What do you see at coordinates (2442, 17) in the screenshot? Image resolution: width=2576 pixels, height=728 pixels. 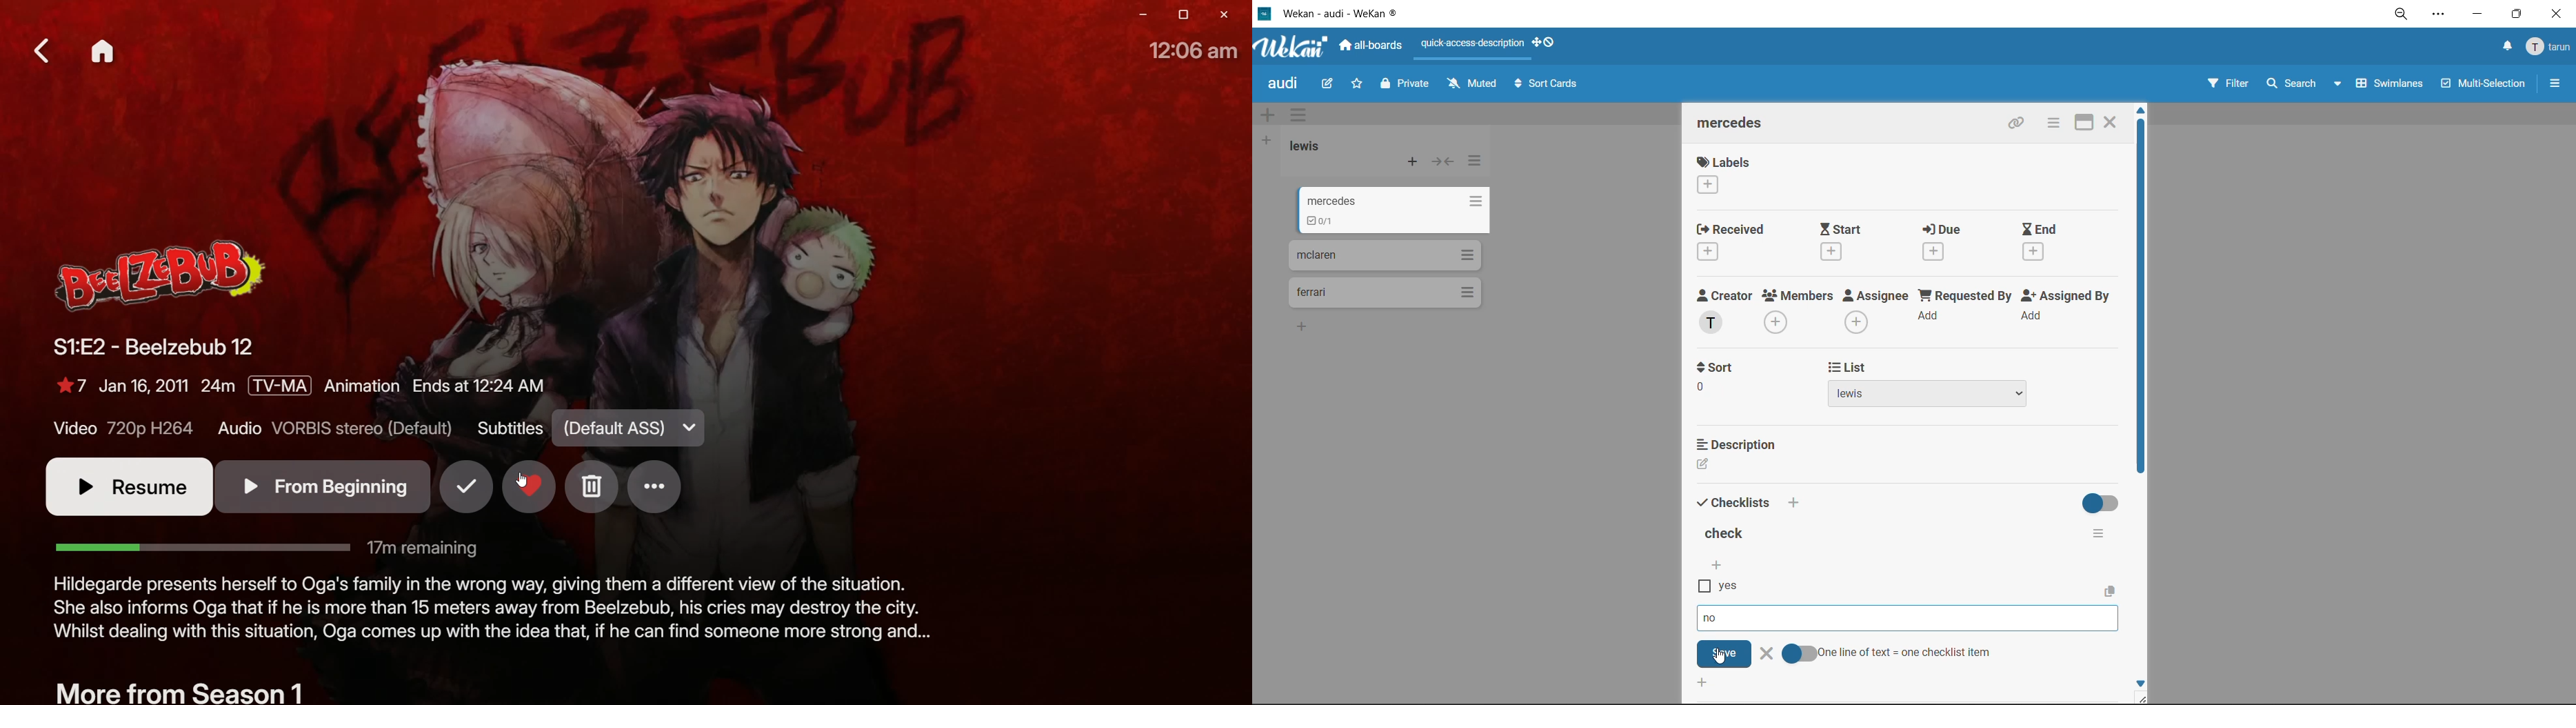 I see `settings` at bounding box center [2442, 17].